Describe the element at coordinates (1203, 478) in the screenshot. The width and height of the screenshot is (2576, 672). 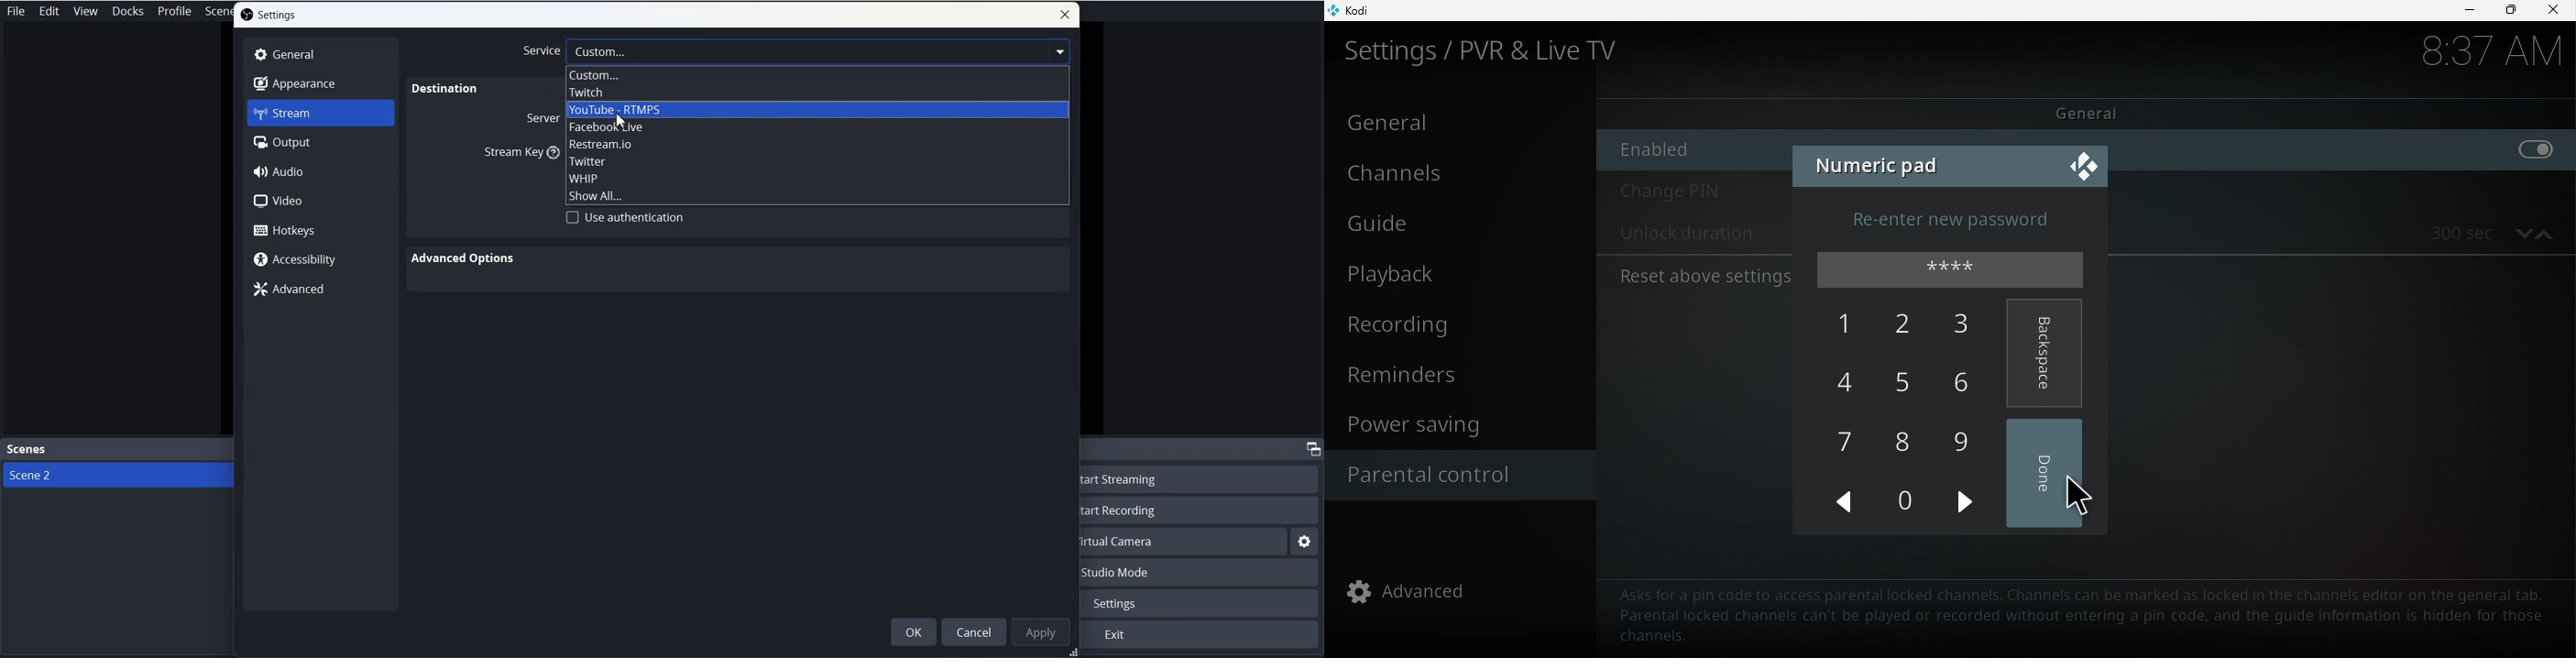
I see `Start Streaming` at that location.